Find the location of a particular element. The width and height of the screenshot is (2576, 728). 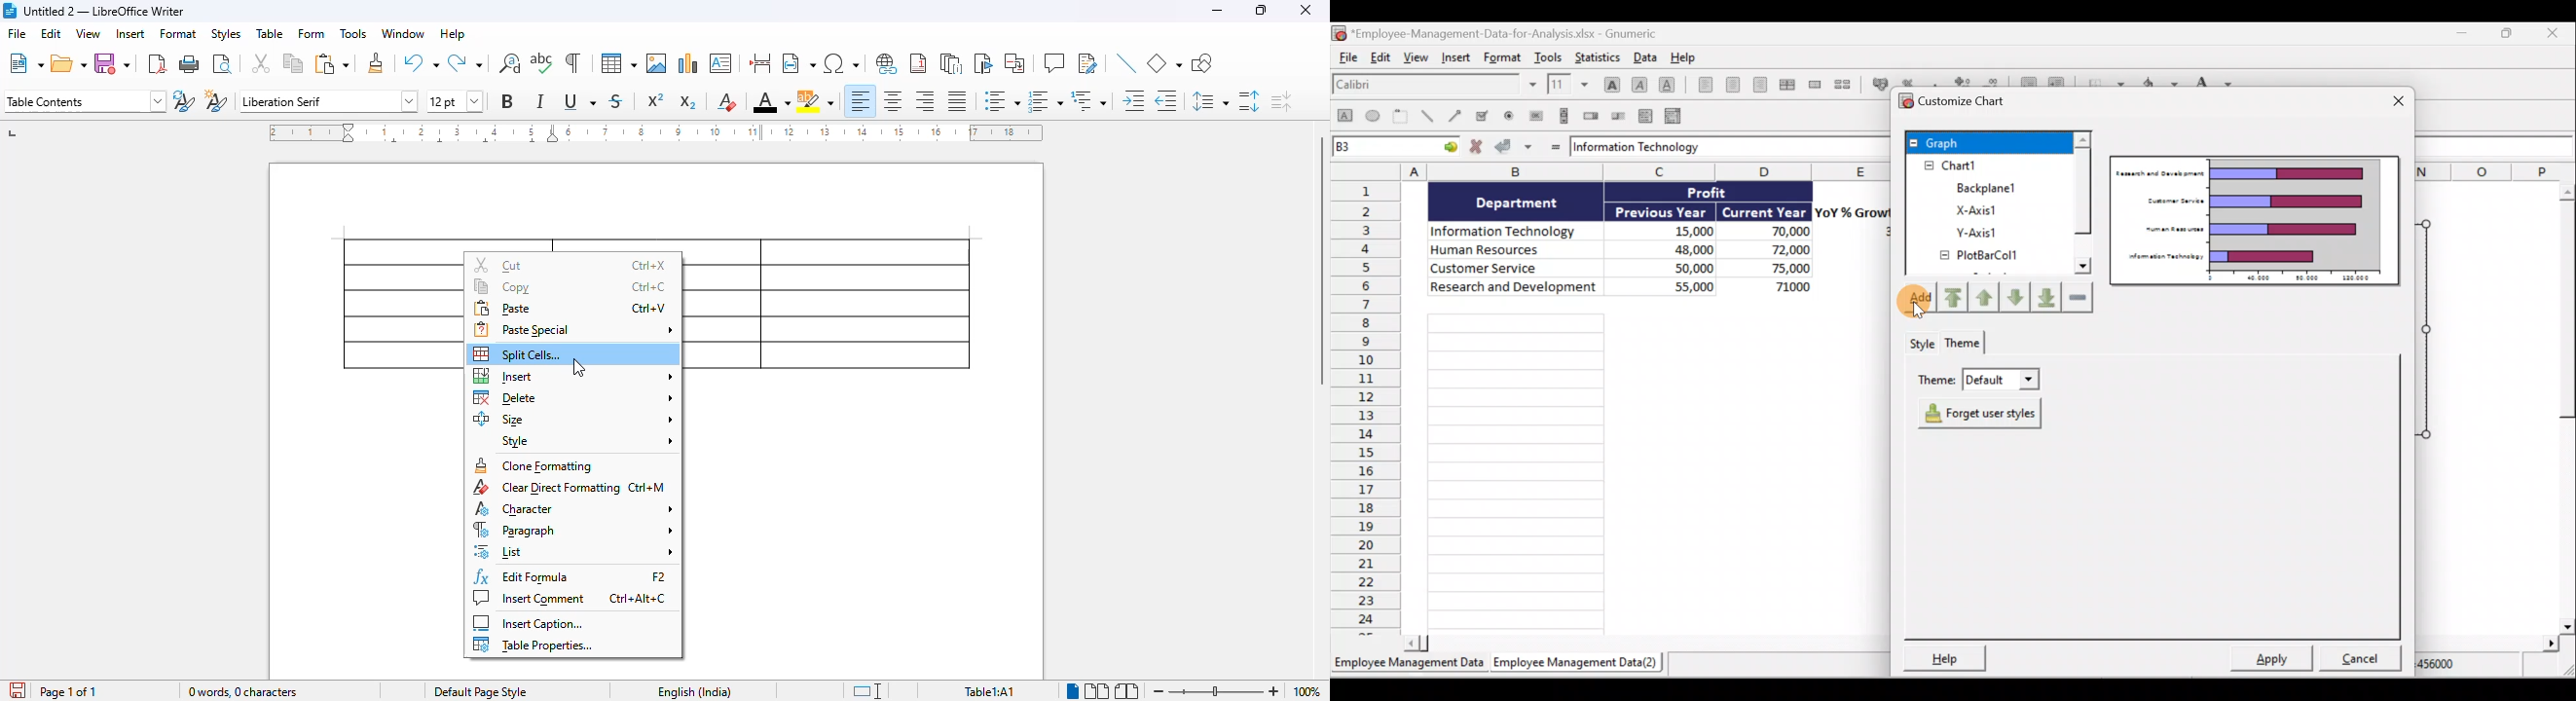

new style from selection is located at coordinates (216, 100).